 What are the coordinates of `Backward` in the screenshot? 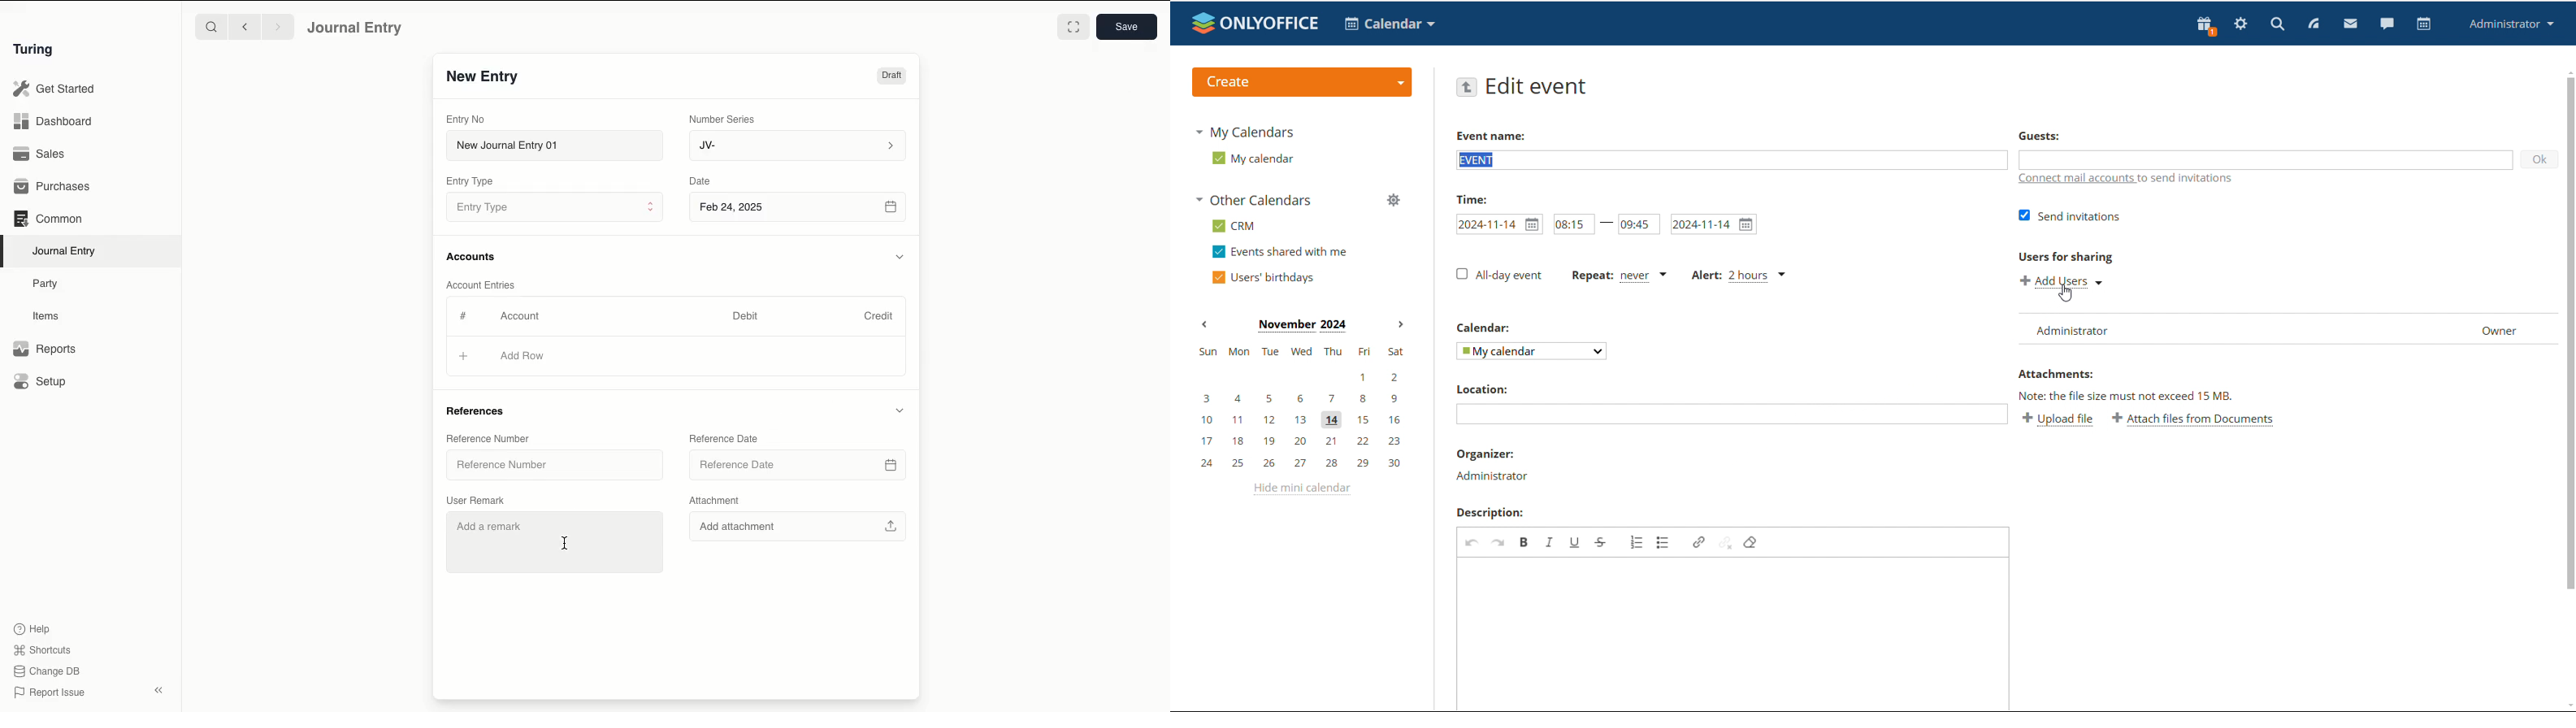 It's located at (245, 26).